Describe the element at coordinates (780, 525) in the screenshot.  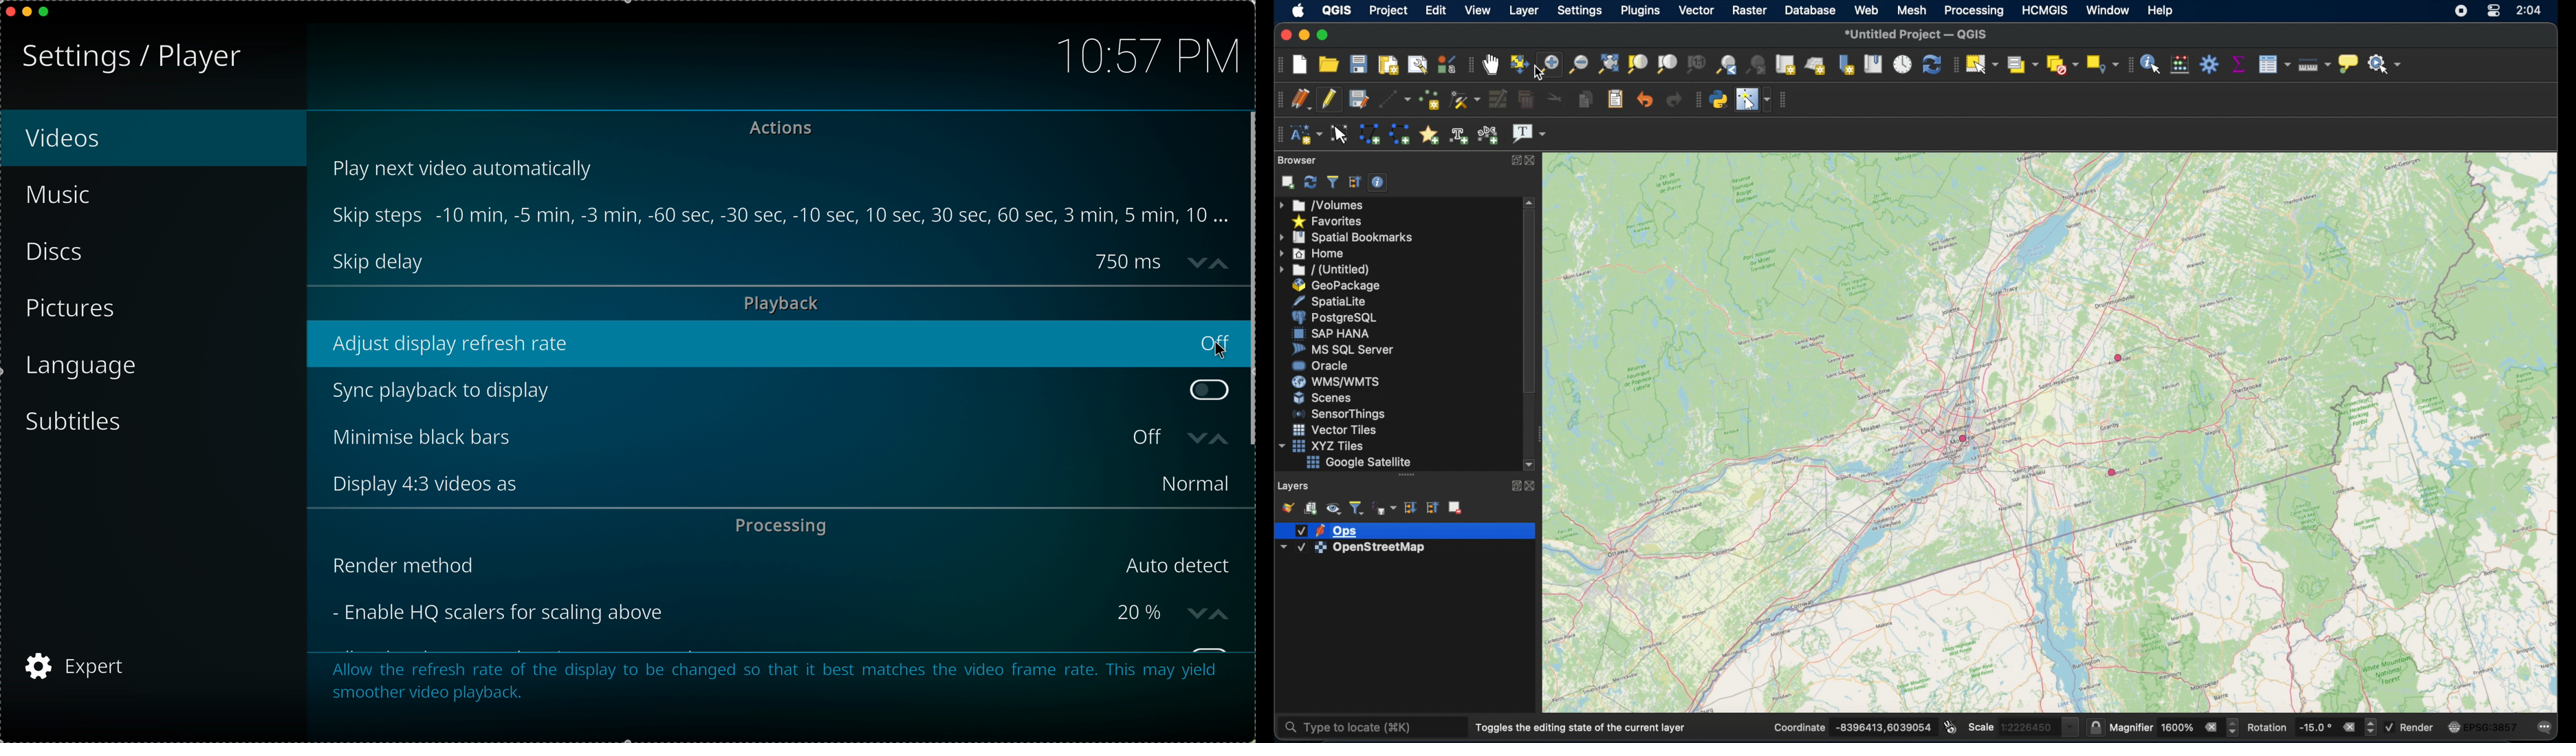
I see `processing` at that location.